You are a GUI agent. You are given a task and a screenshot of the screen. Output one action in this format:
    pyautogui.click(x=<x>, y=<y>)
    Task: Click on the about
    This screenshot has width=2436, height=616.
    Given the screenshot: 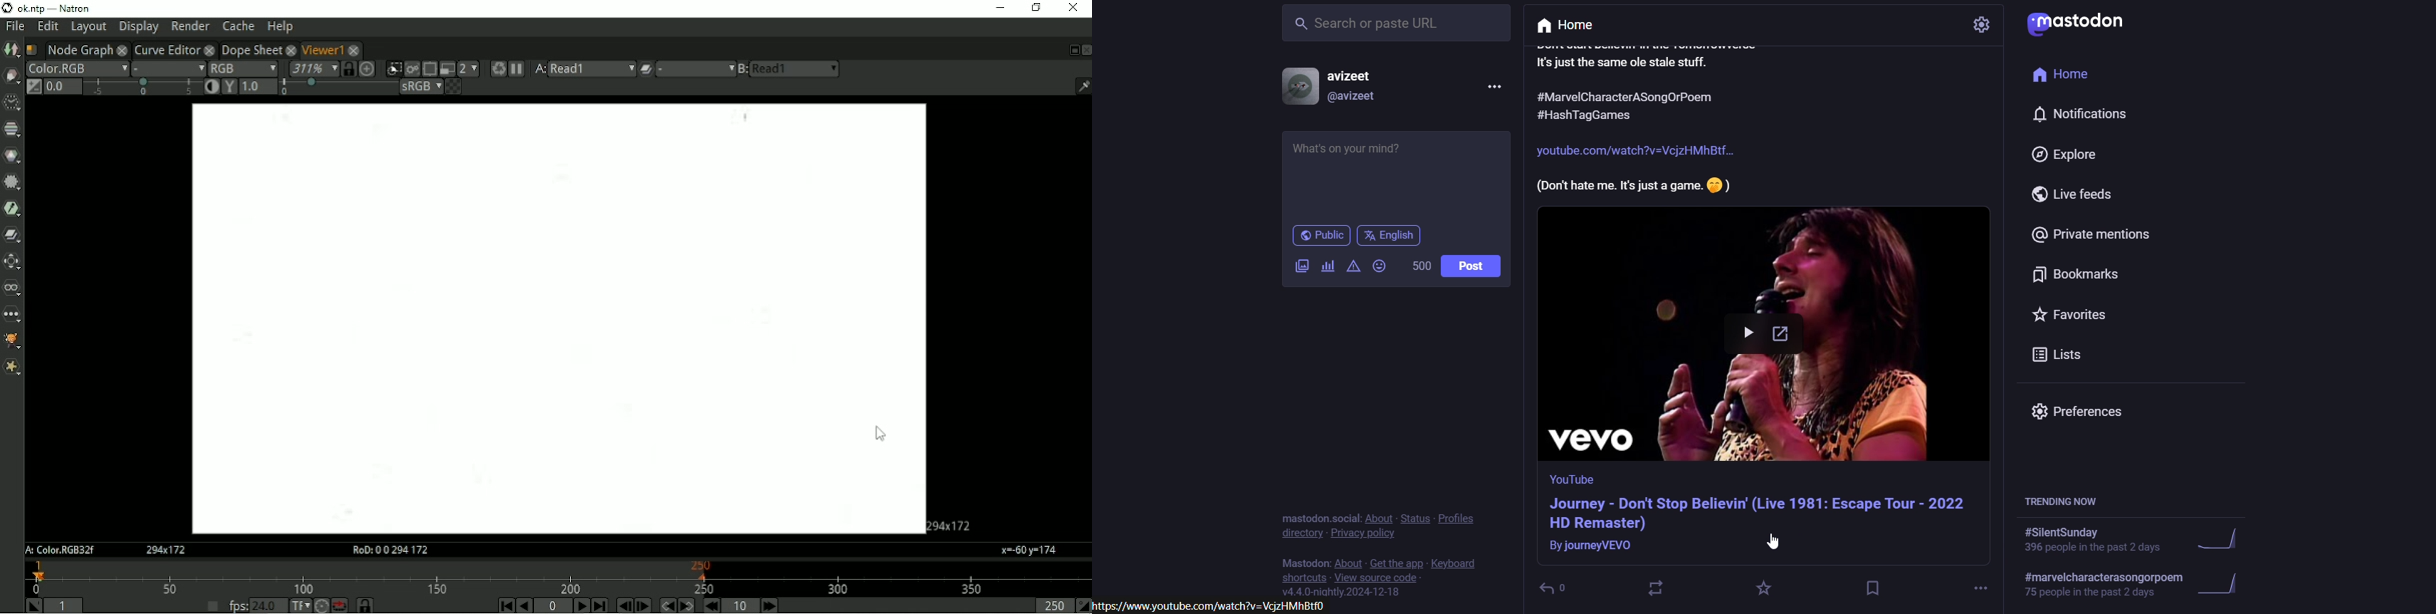 What is the action you would take?
    pyautogui.click(x=1346, y=563)
    